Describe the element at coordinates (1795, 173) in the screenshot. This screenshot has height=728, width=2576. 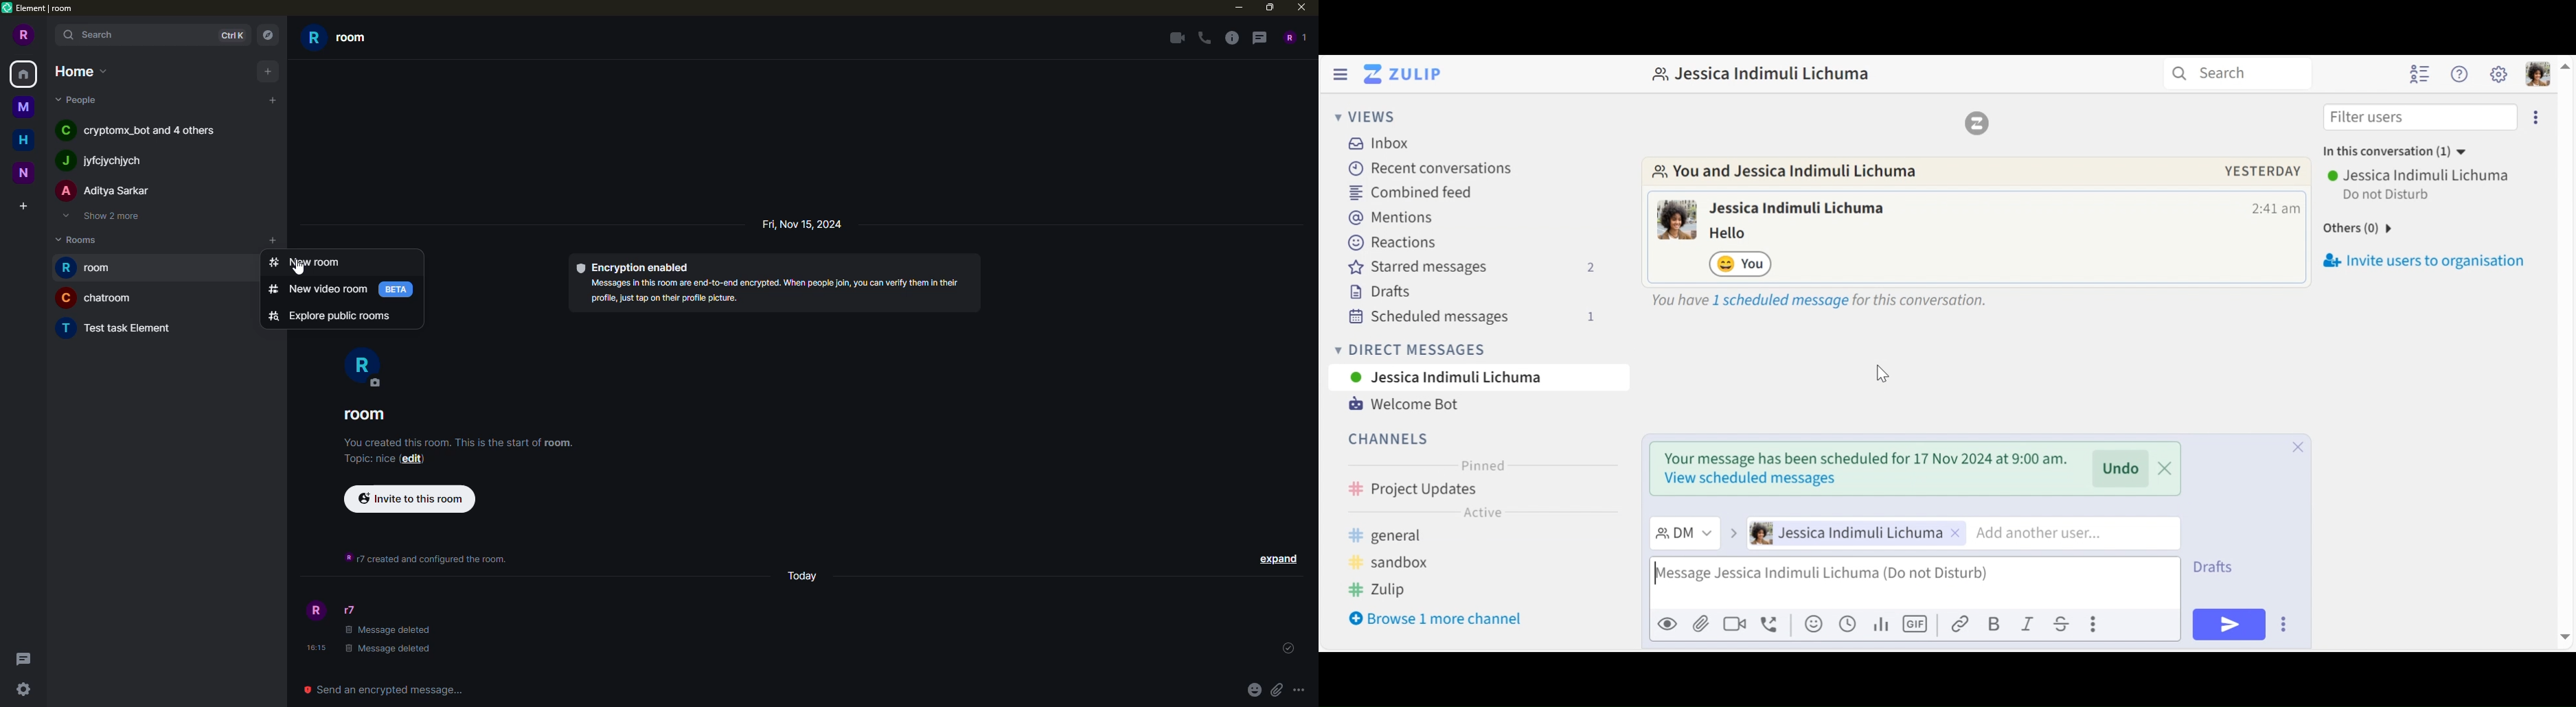
I see `Go to direct message with user` at that location.